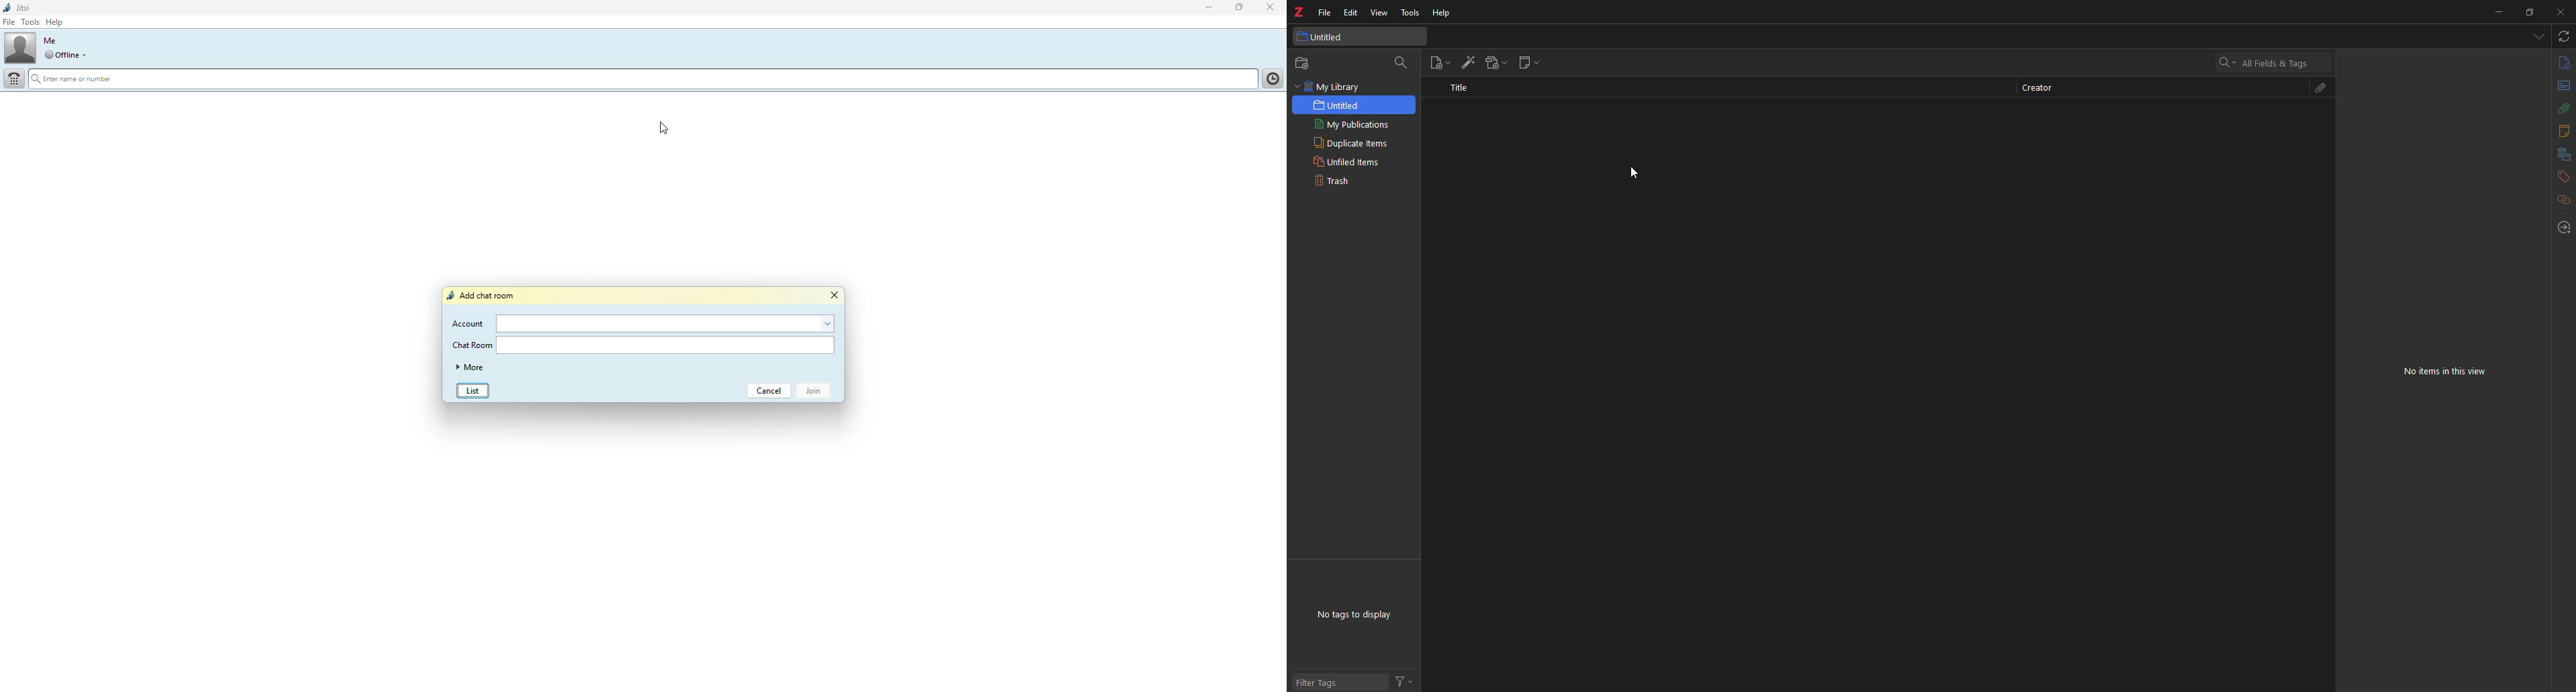 The width and height of the screenshot is (2576, 700). Describe the element at coordinates (1404, 680) in the screenshot. I see `actions` at that location.